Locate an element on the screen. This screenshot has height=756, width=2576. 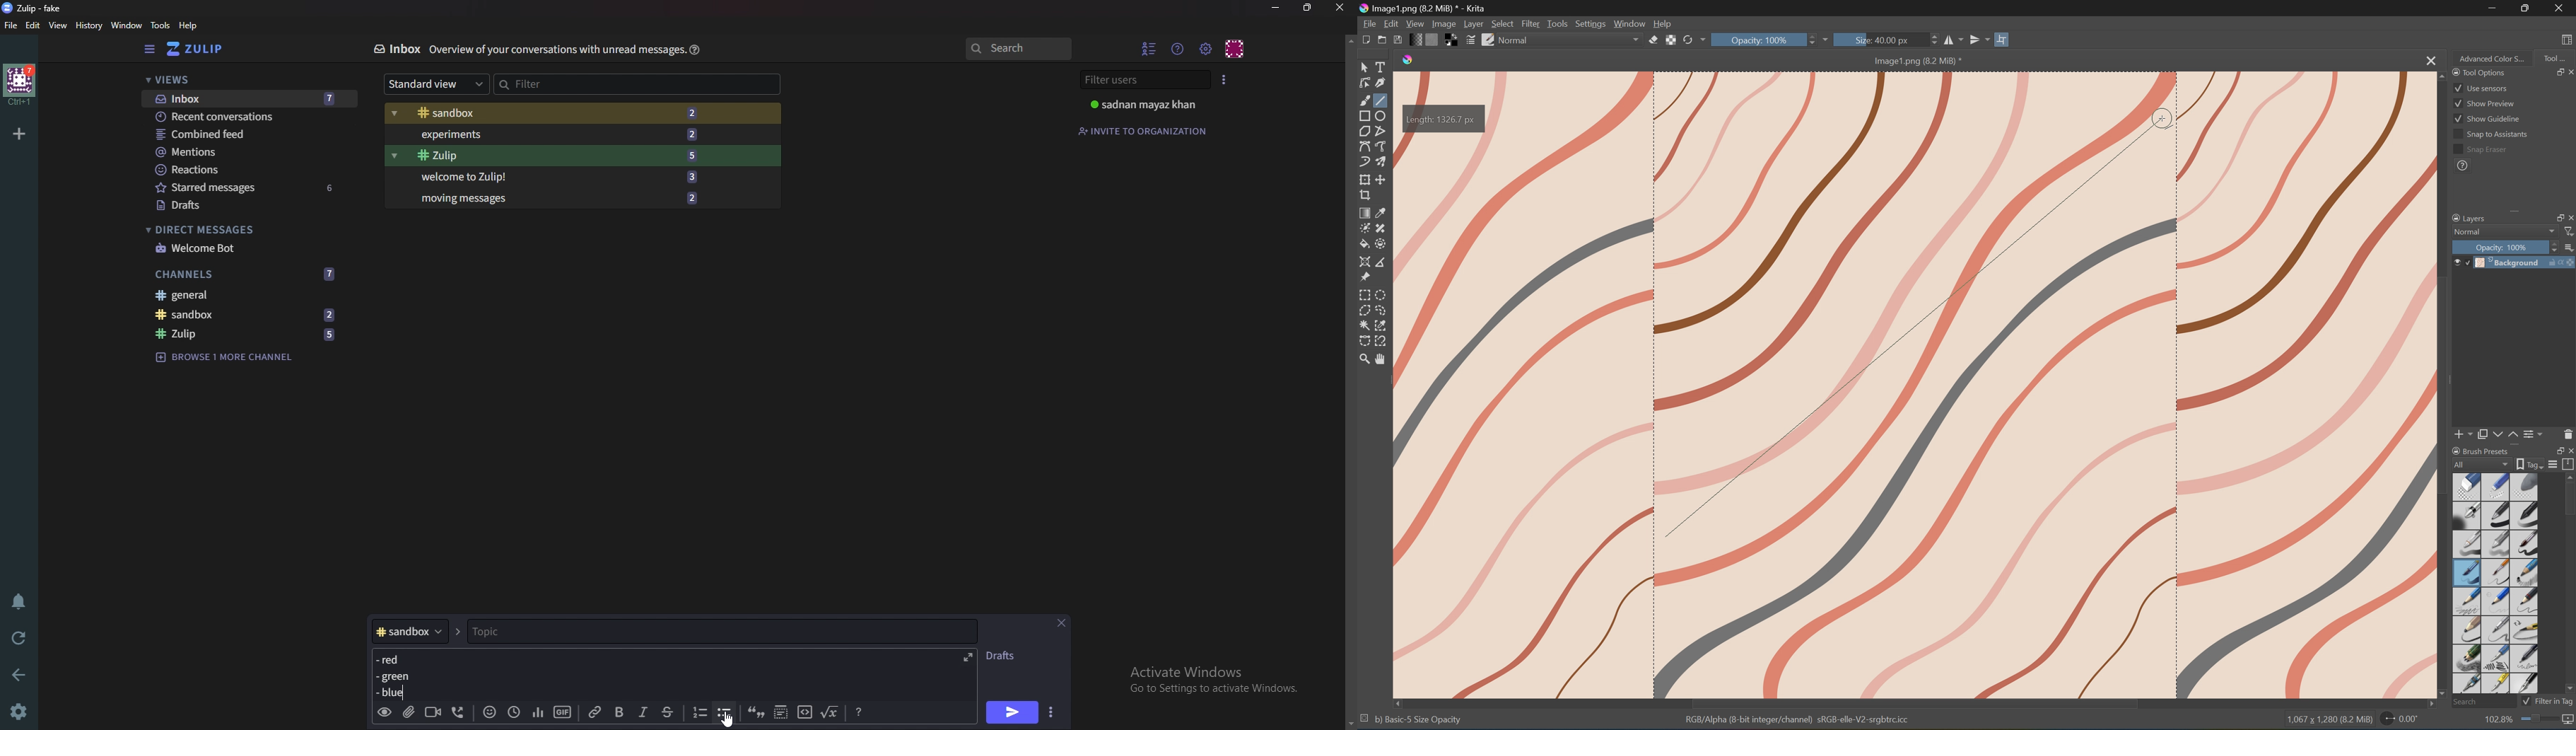
Tool Options is located at coordinates (2477, 71).